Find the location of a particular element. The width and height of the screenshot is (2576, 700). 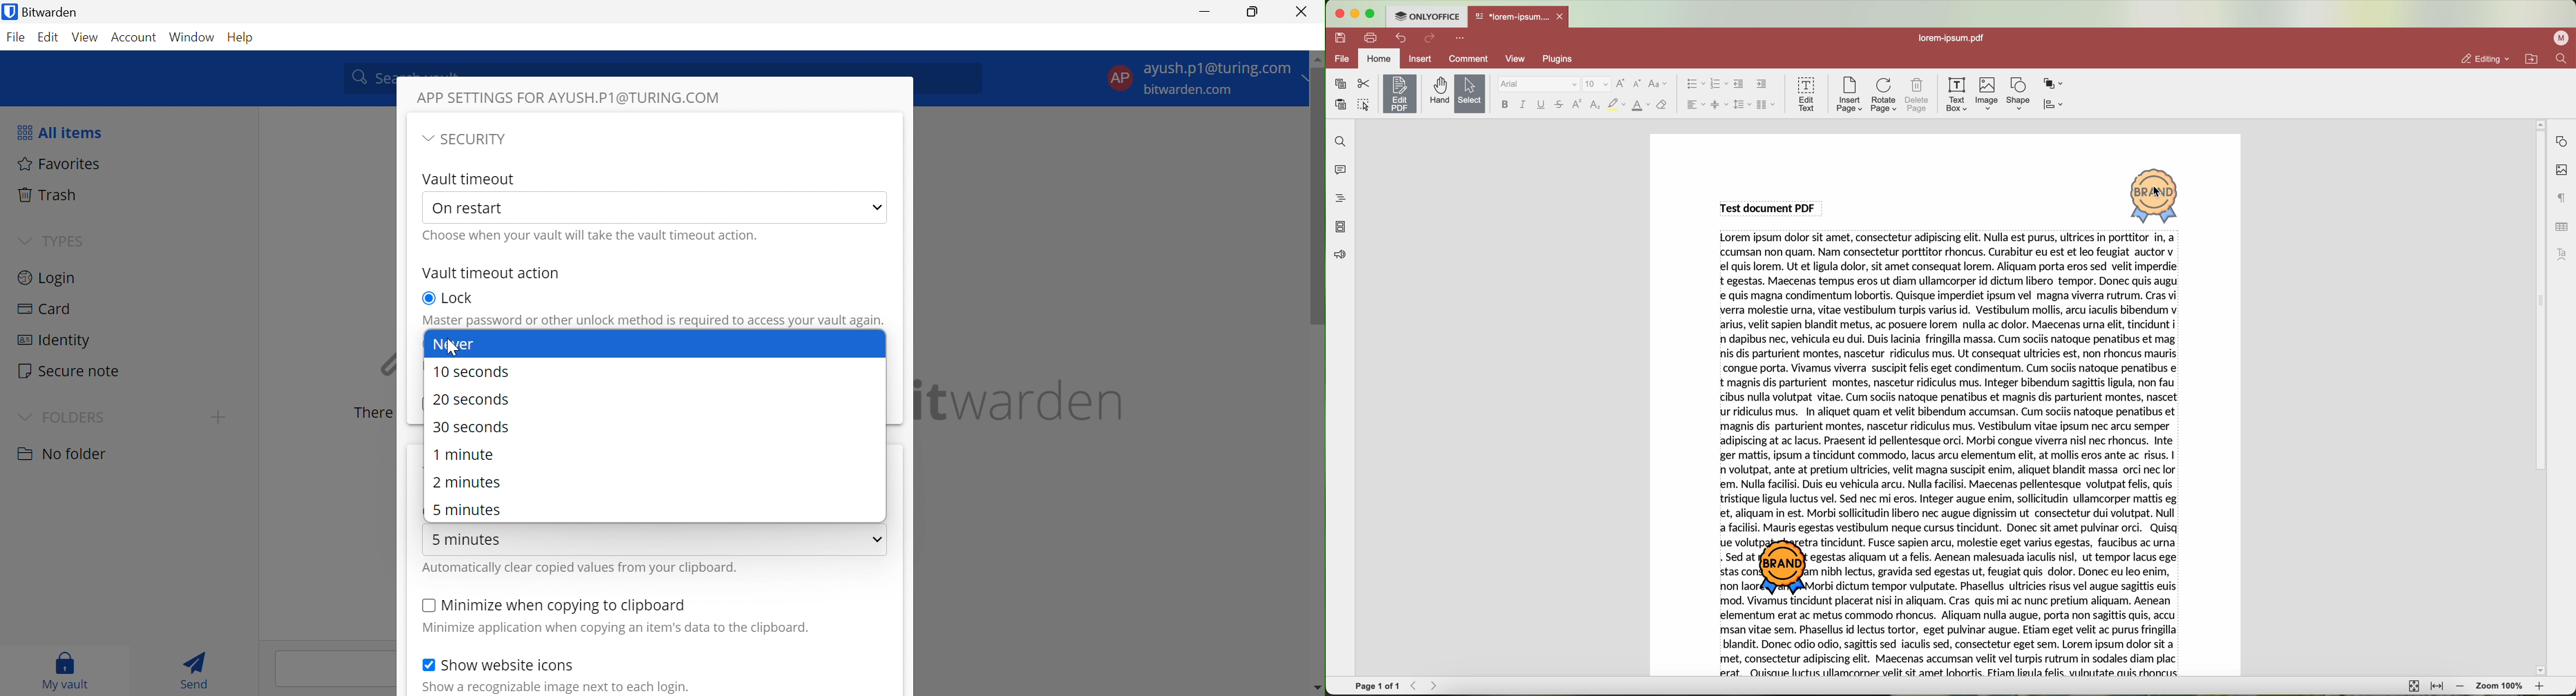

underline is located at coordinates (1542, 106).